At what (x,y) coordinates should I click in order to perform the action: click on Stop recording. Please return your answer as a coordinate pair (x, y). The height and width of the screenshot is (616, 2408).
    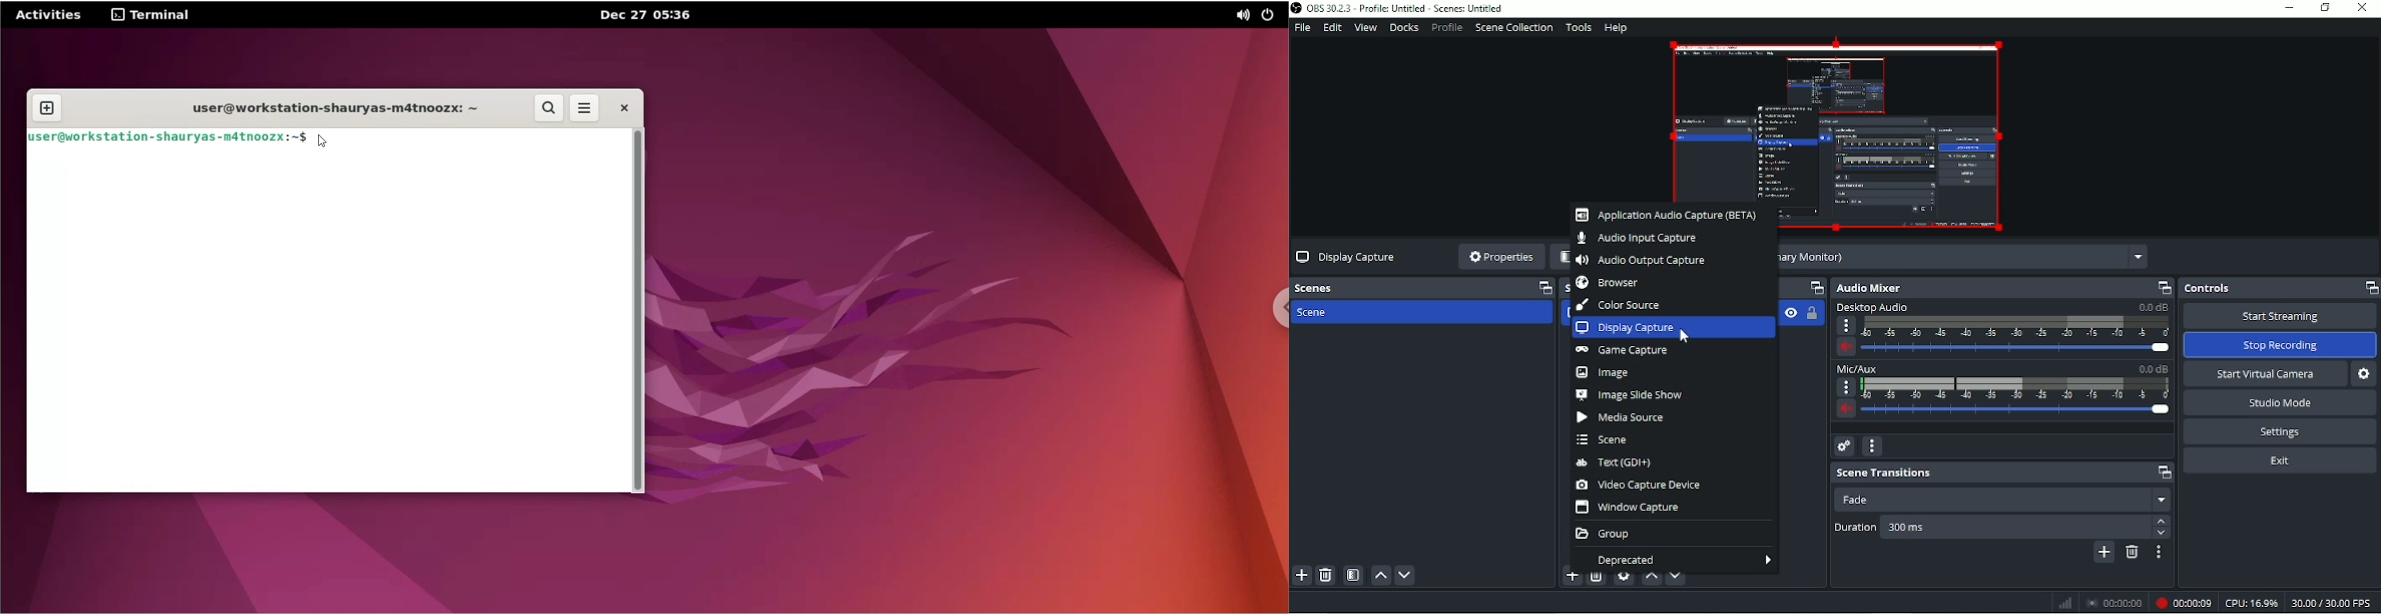
    Looking at the image, I should click on (2281, 345).